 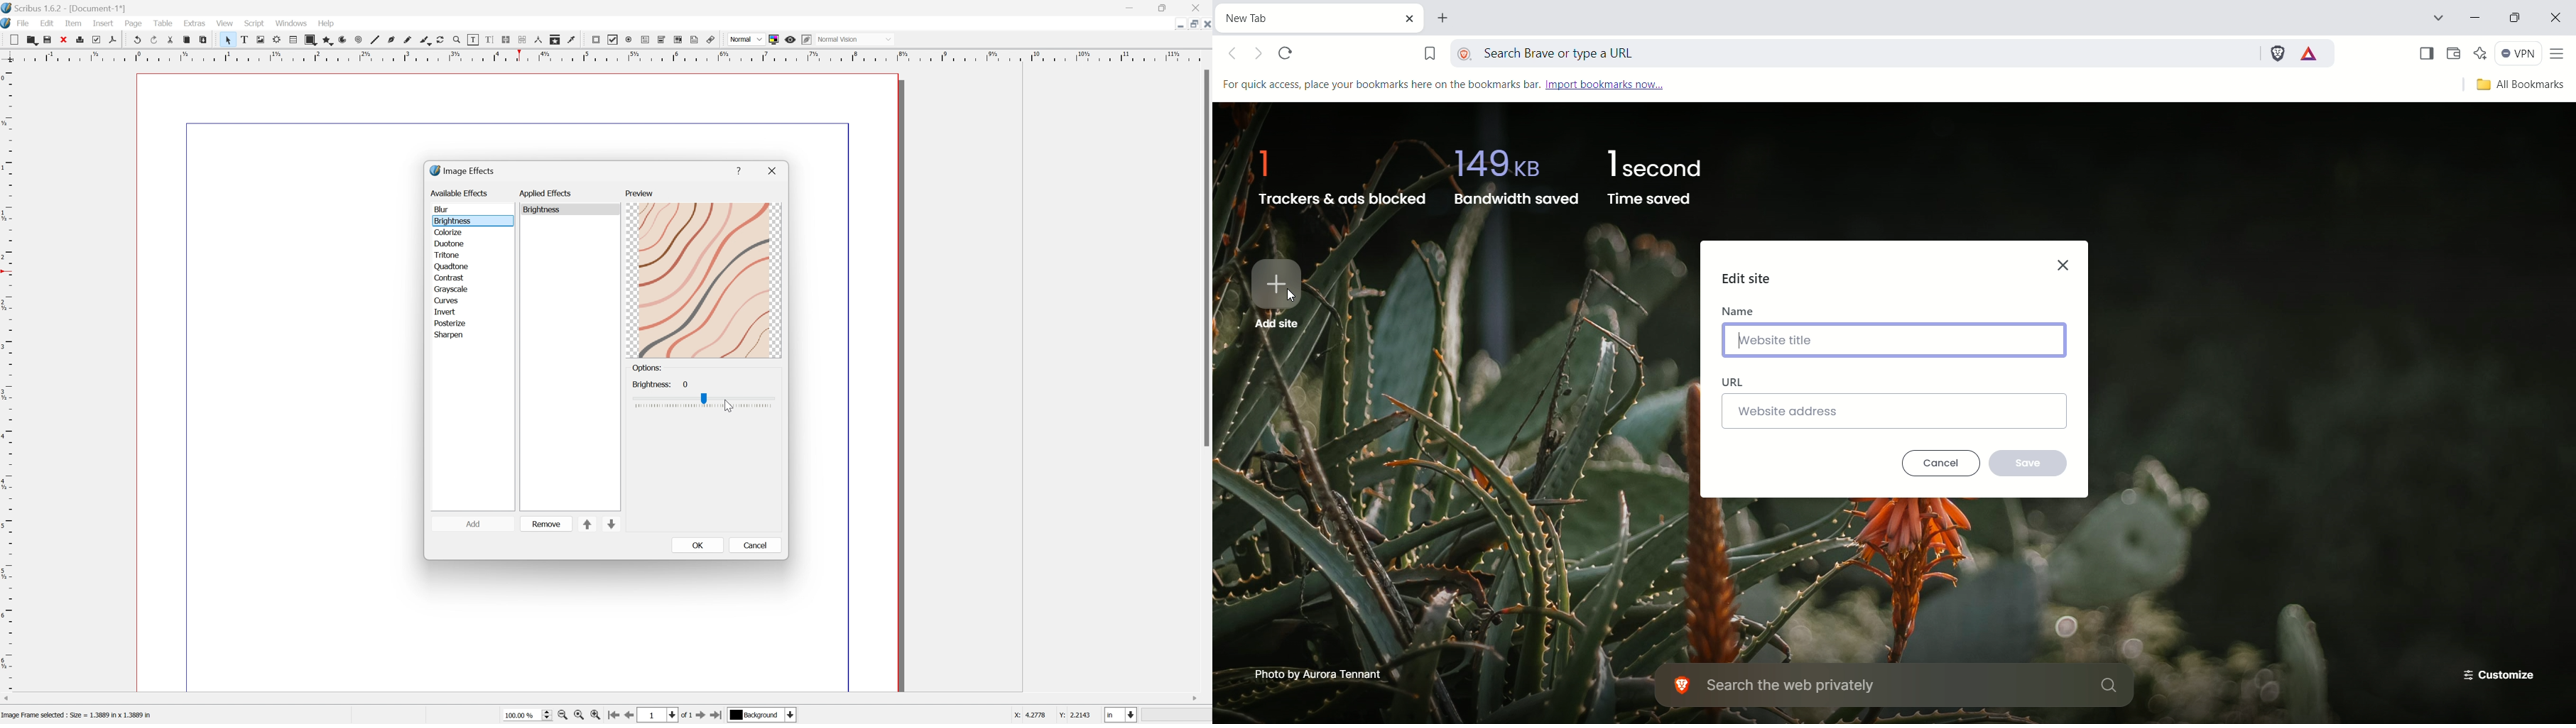 I want to click on Select item, so click(x=226, y=39).